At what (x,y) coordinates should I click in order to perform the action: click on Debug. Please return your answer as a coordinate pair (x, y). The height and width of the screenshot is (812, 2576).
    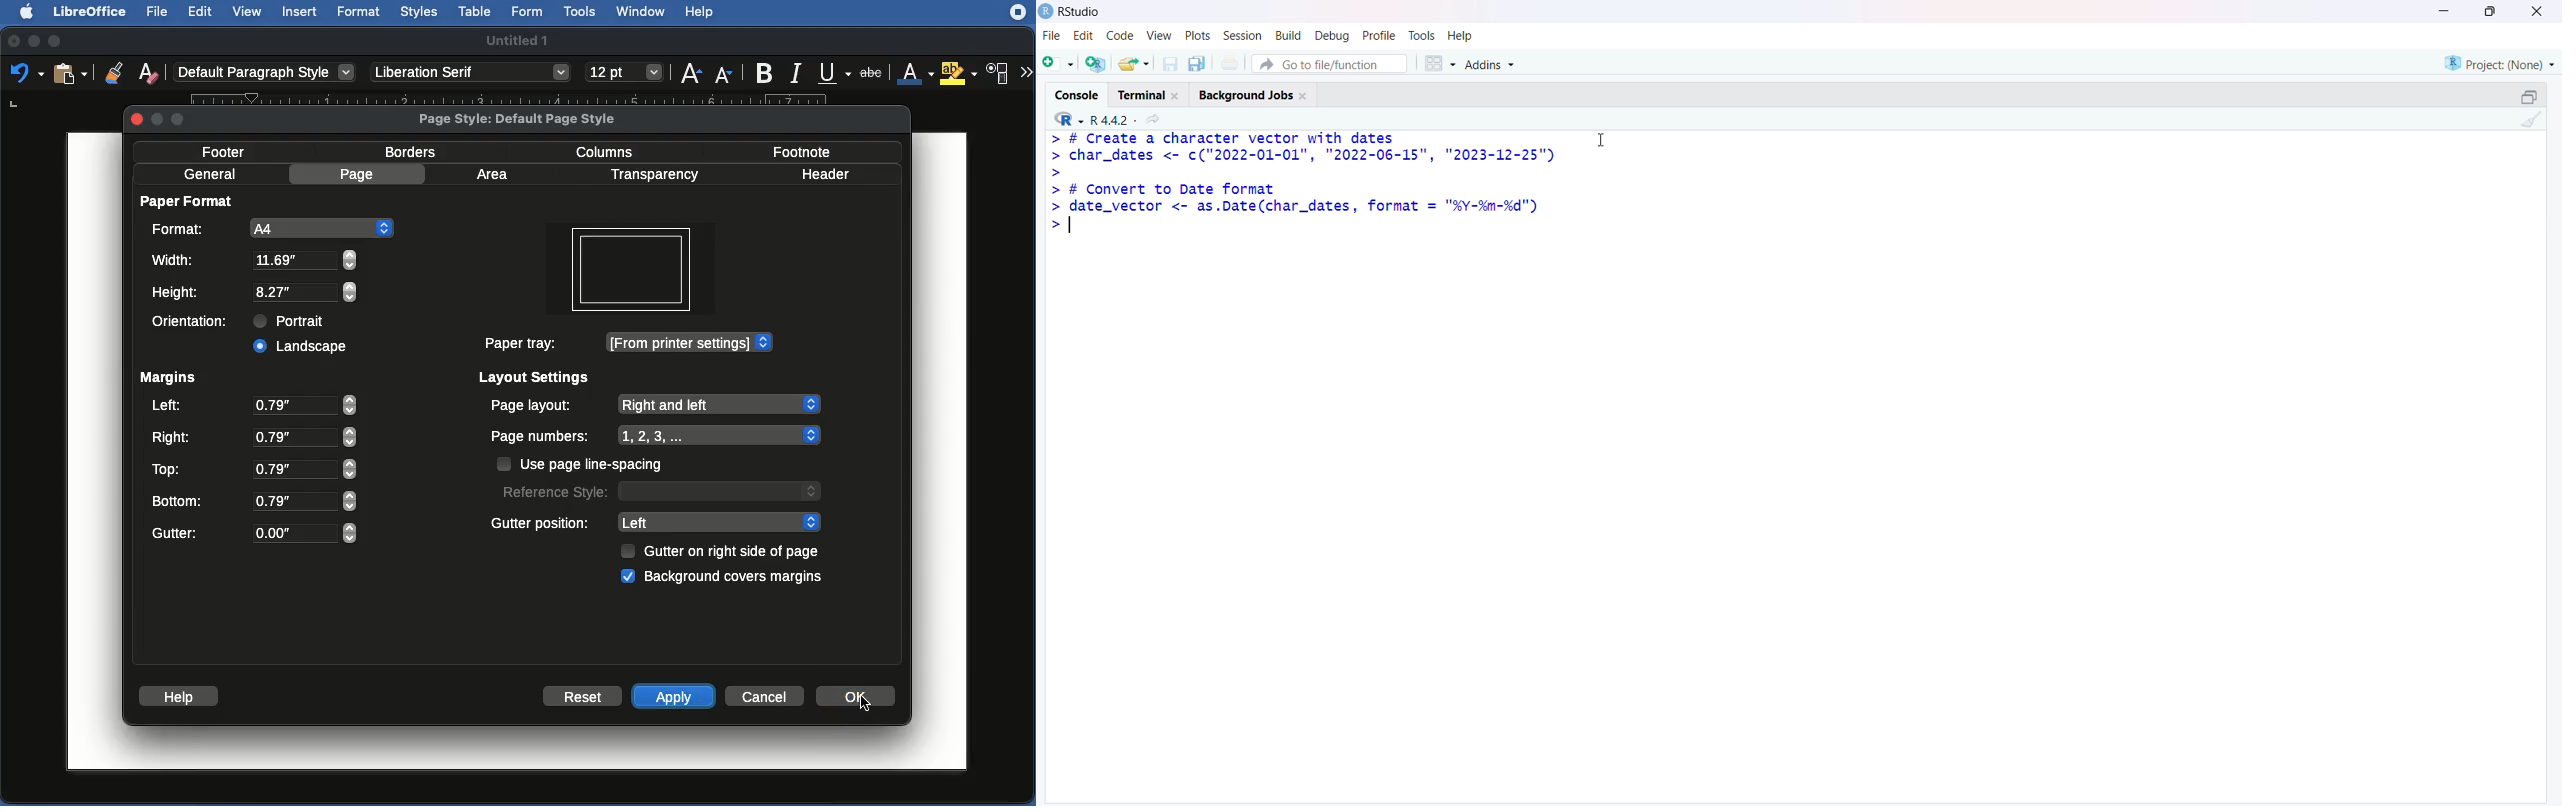
    Looking at the image, I should click on (1331, 37).